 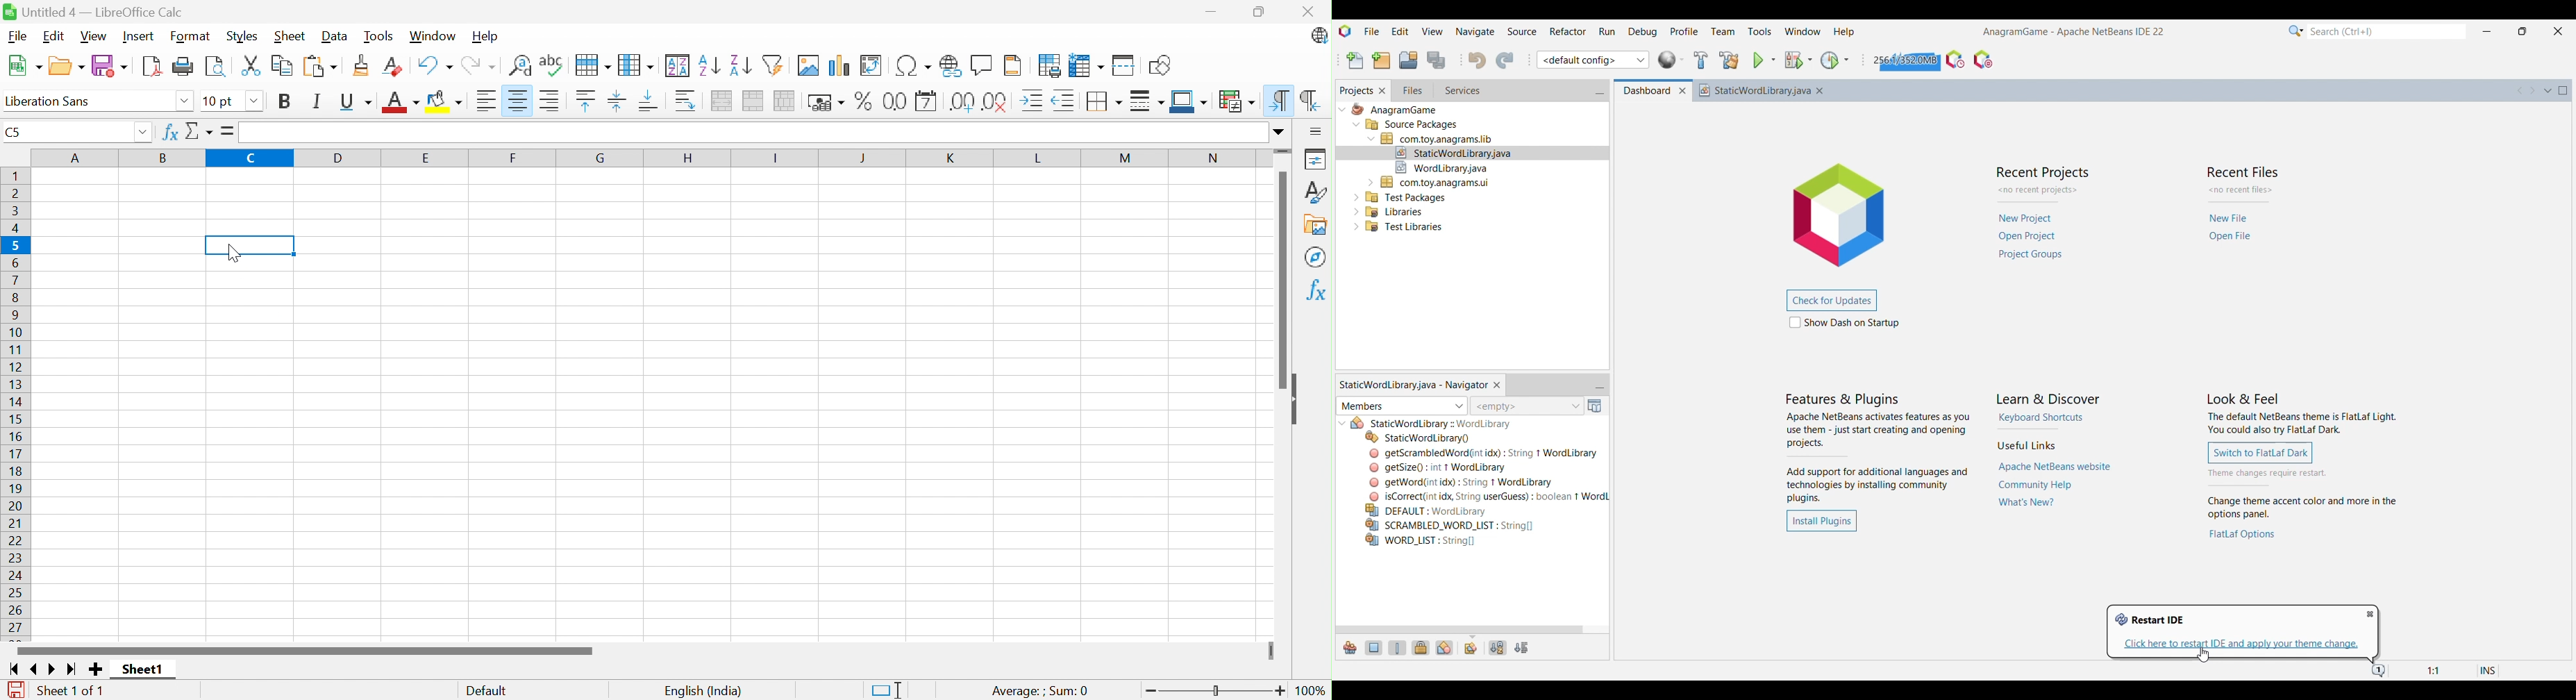 What do you see at coordinates (1314, 258) in the screenshot?
I see `Navigator` at bounding box center [1314, 258].